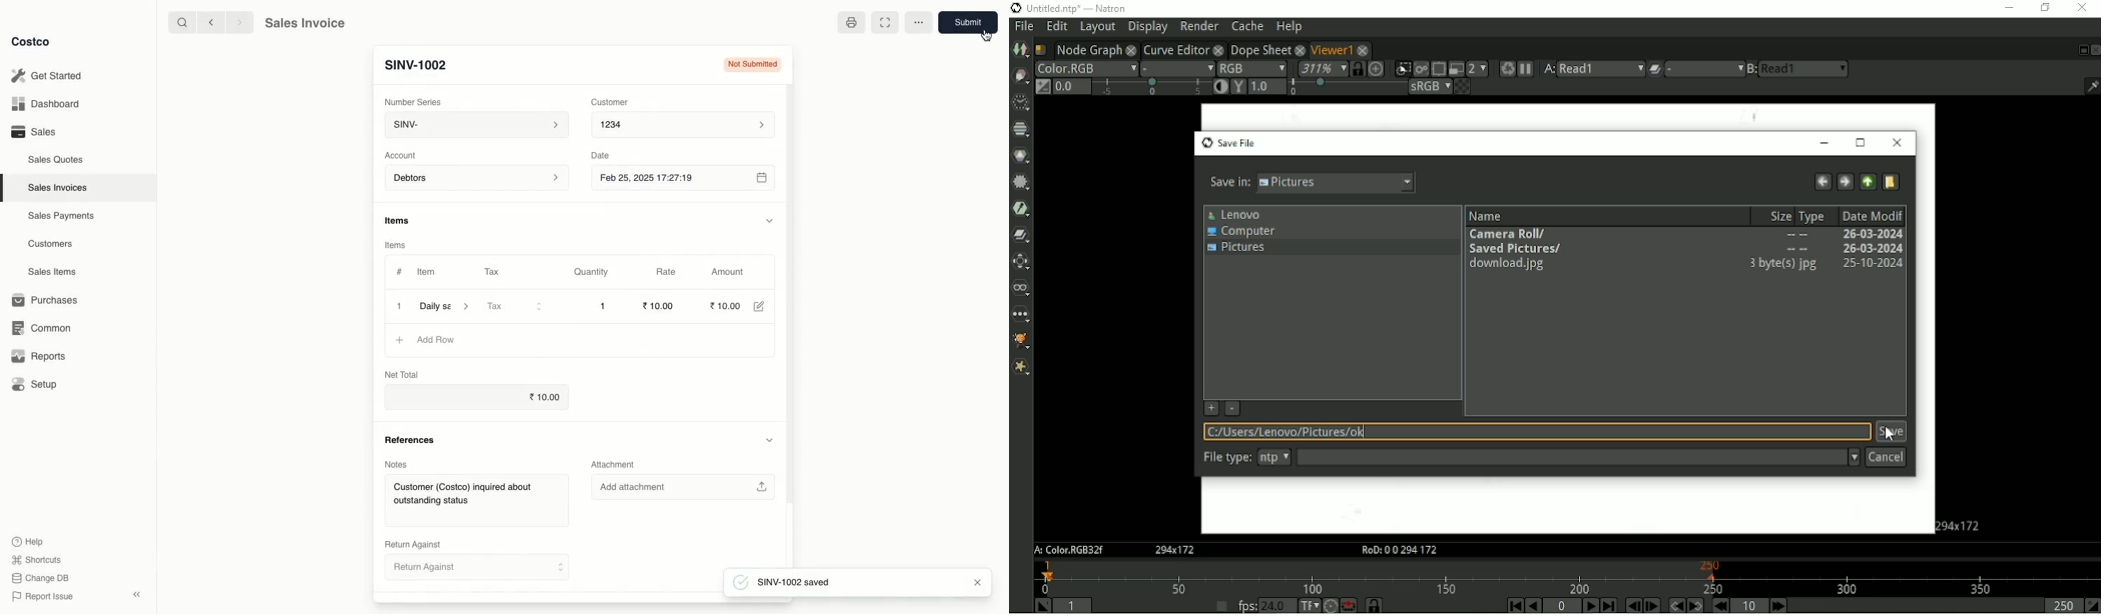 The width and height of the screenshot is (2128, 616). What do you see at coordinates (448, 306) in the screenshot?
I see `Daily sa` at bounding box center [448, 306].